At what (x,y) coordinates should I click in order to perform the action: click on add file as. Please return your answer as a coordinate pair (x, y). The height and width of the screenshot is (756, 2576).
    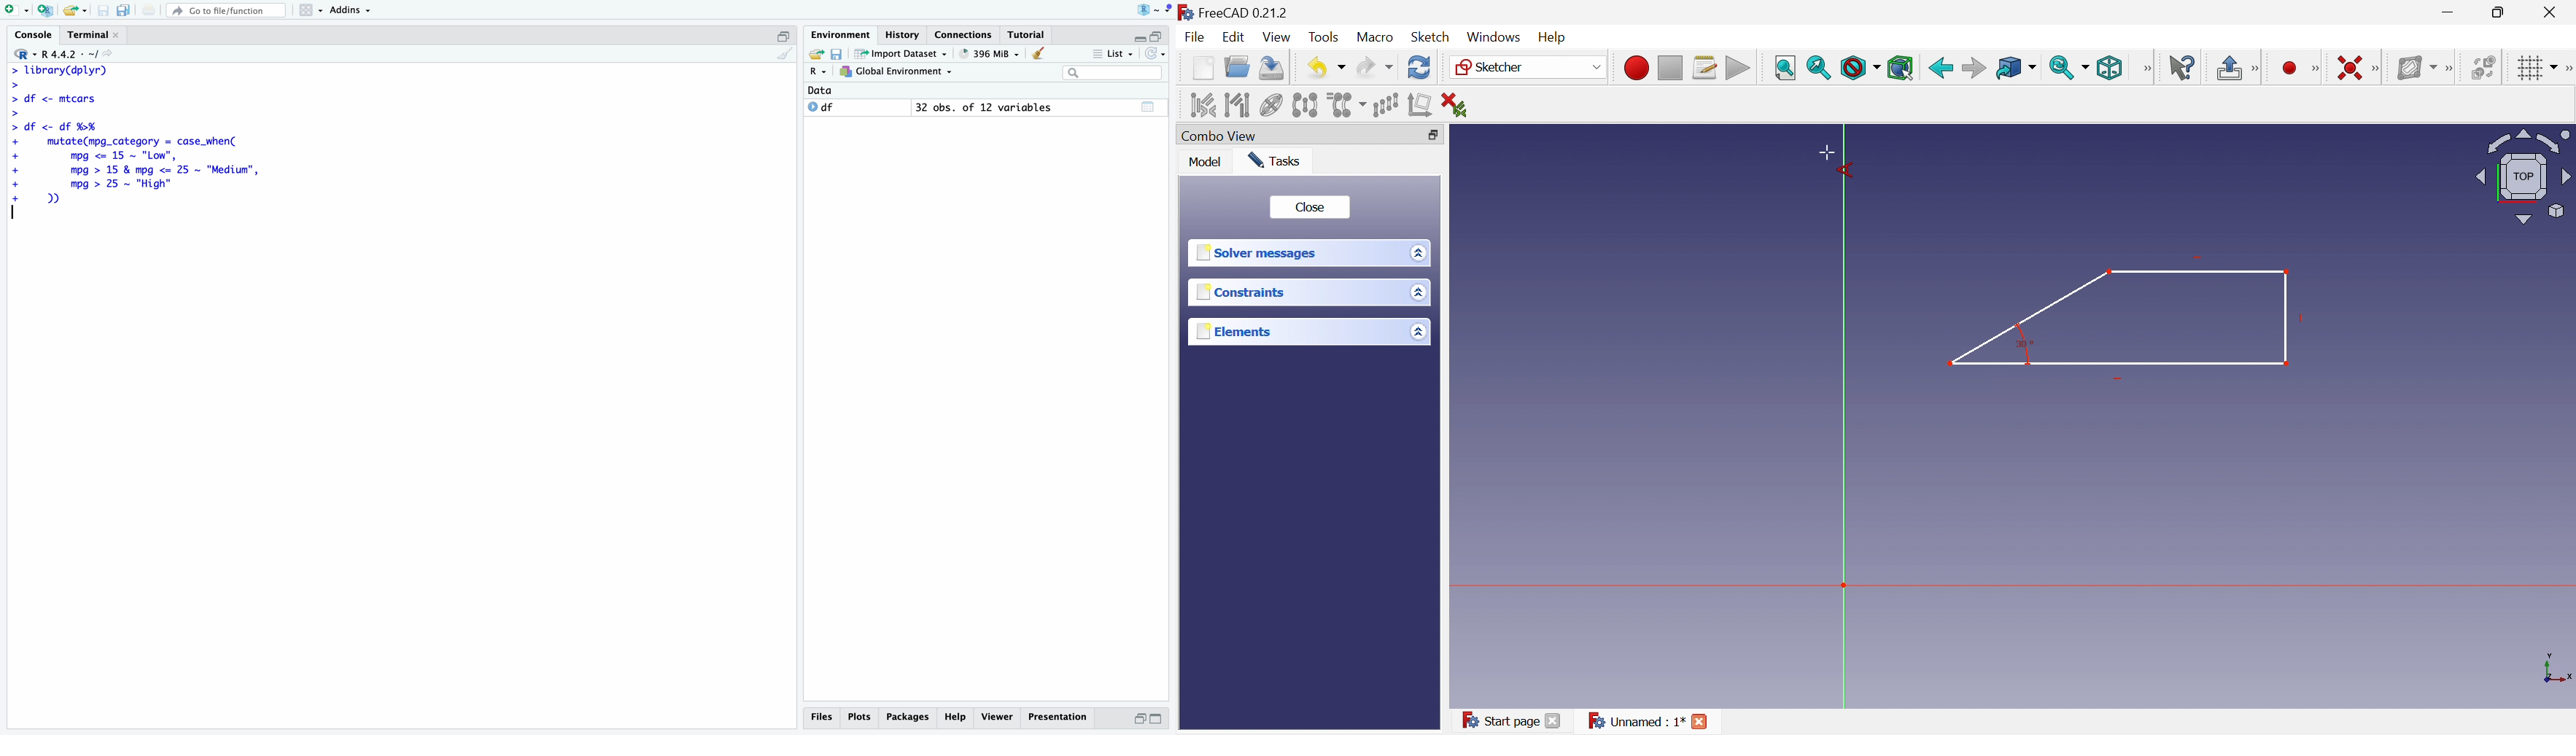
    Looking at the image, I should click on (19, 11).